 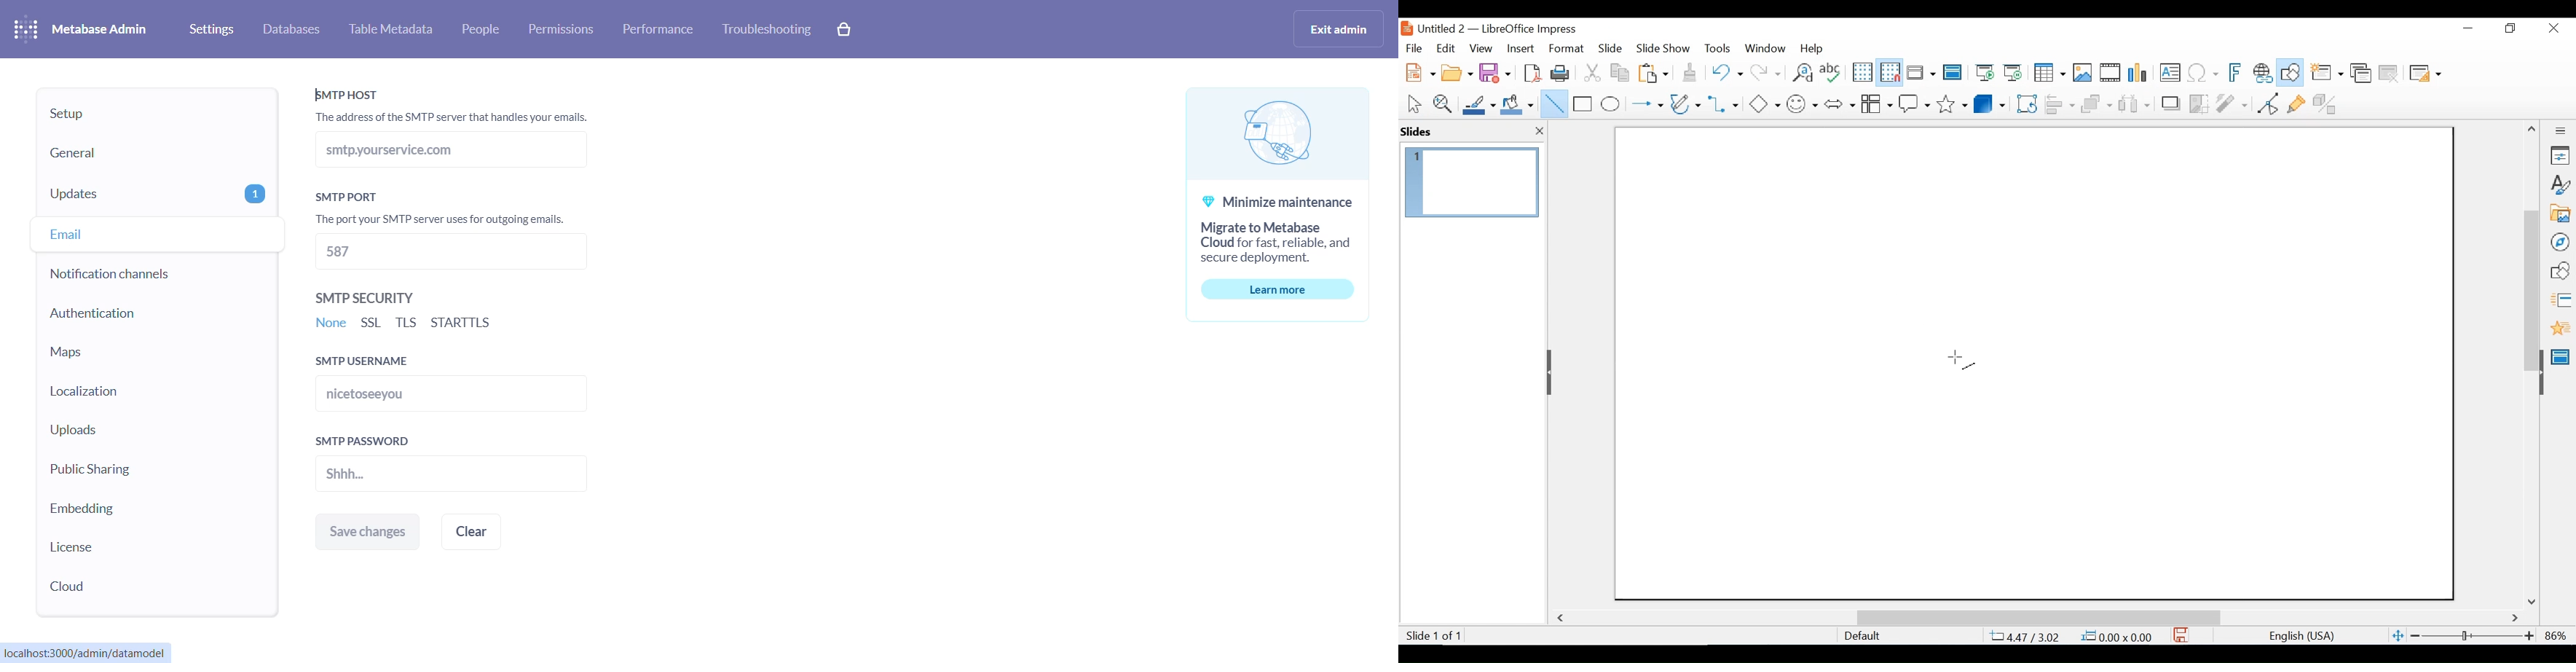 I want to click on Paste, so click(x=1657, y=72).